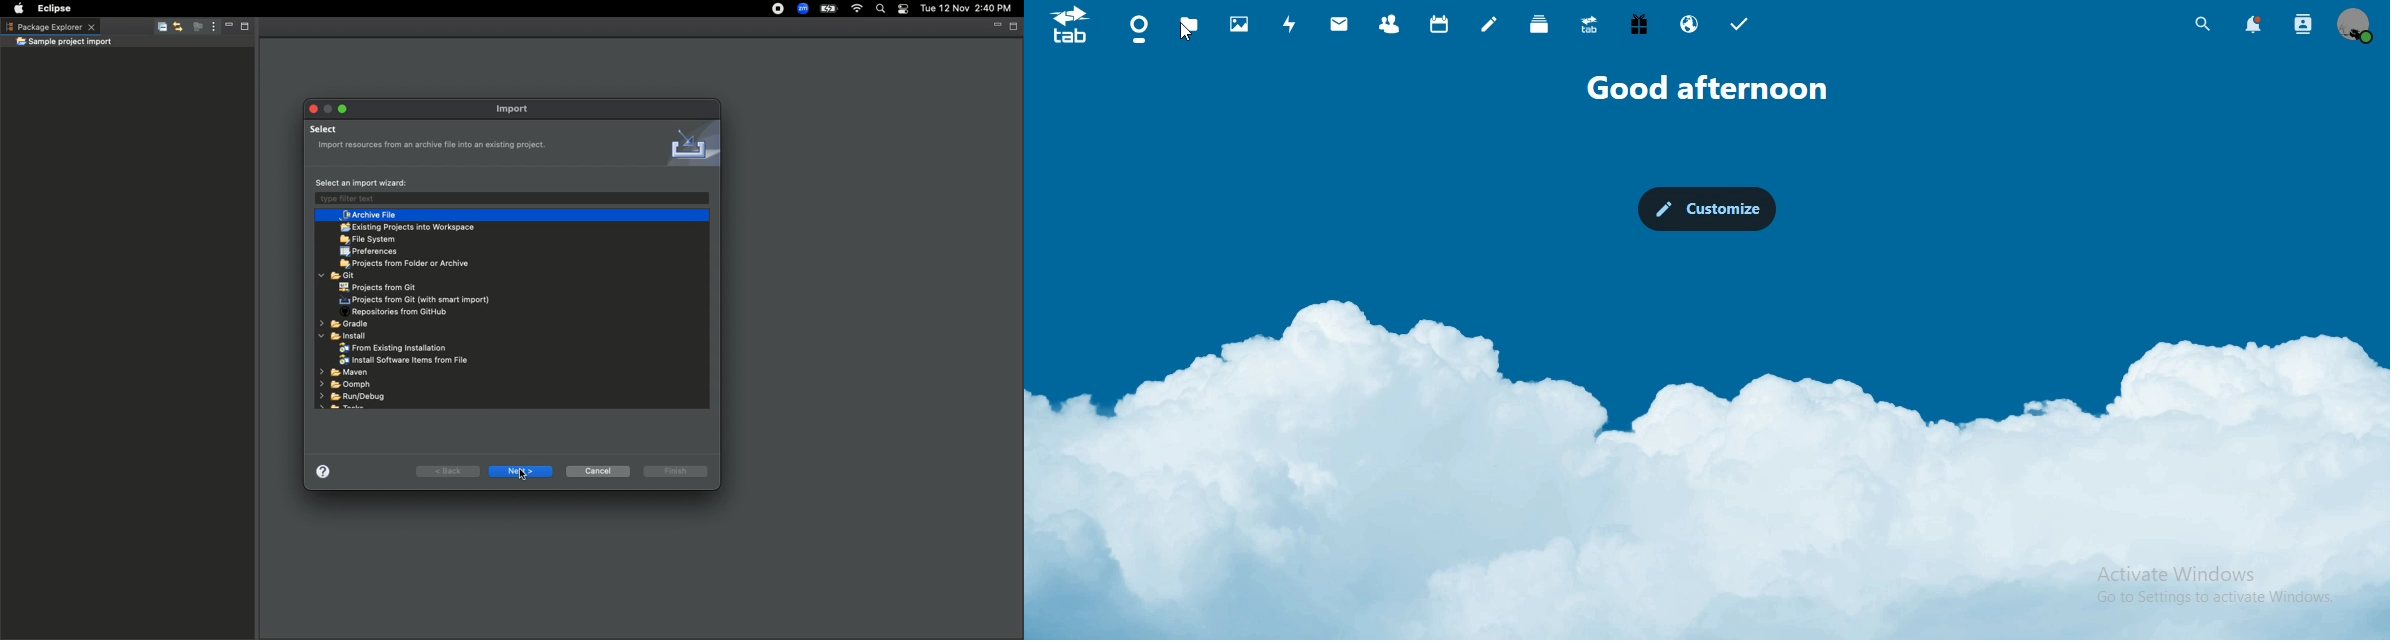  What do you see at coordinates (1692, 23) in the screenshot?
I see `email hosting` at bounding box center [1692, 23].